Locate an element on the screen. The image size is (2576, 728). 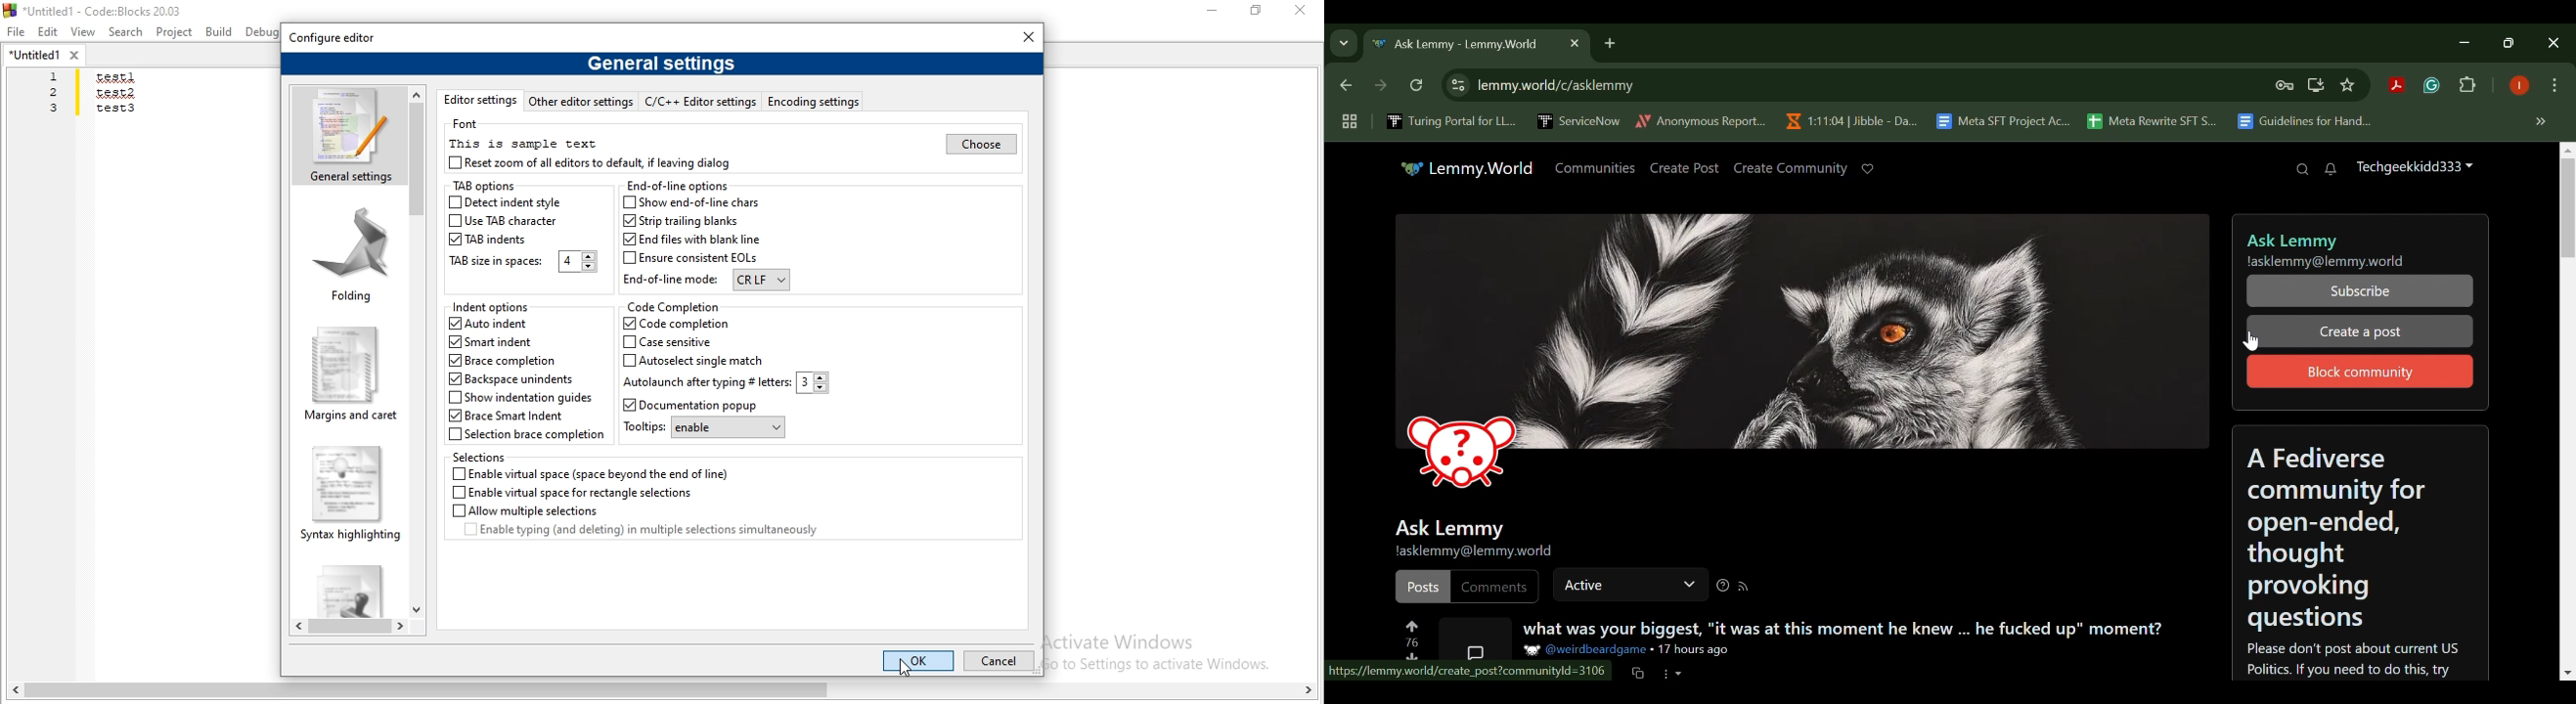
test2 is located at coordinates (114, 92).